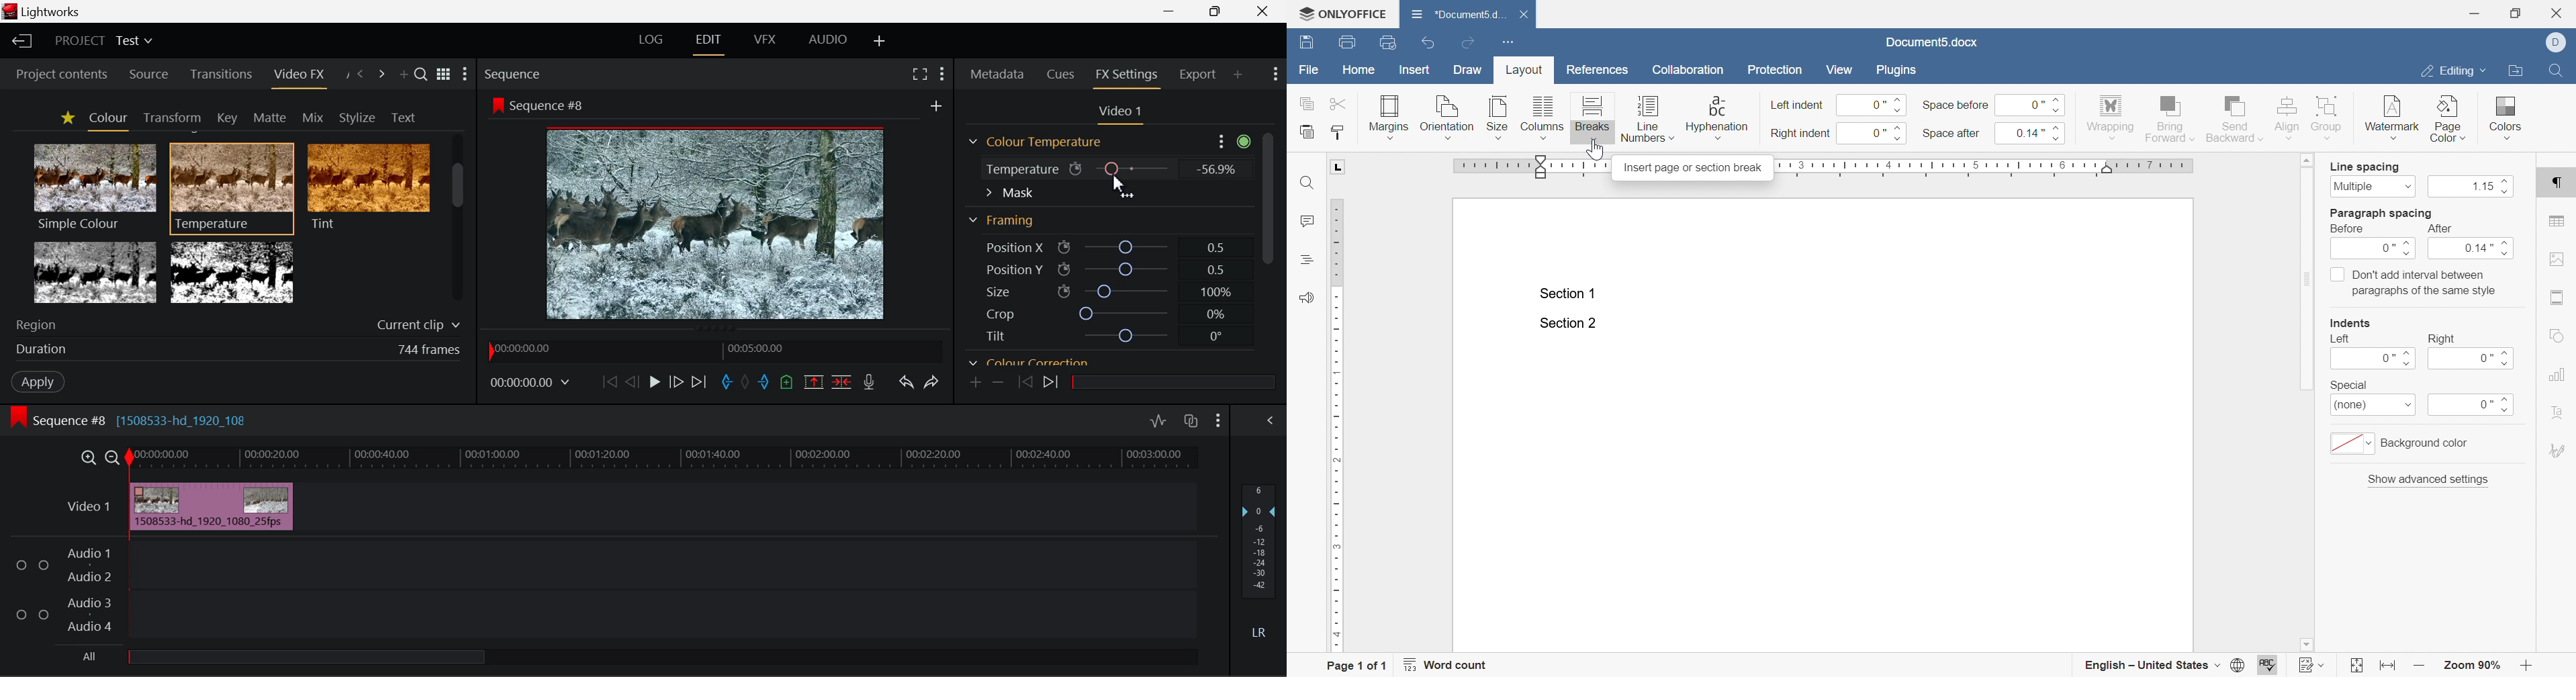 The image size is (2576, 700). Describe the element at coordinates (2374, 406) in the screenshot. I see `(none)` at that location.